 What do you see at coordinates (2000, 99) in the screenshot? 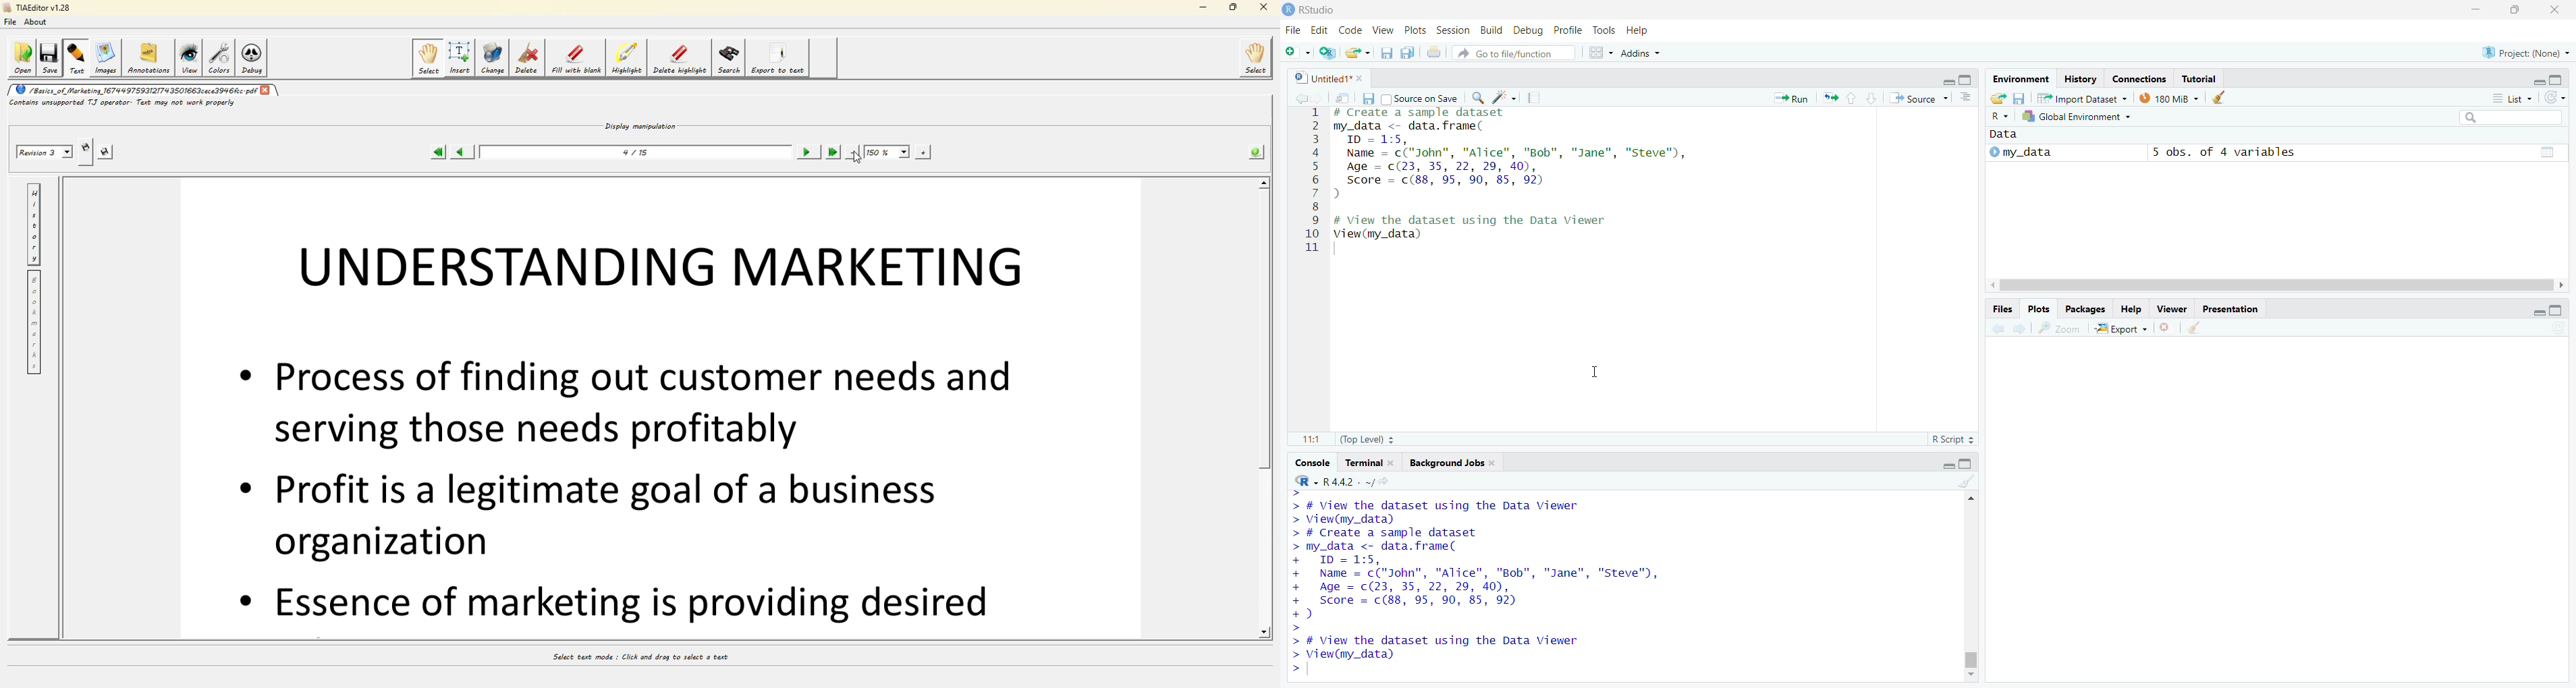
I see `Load workspace` at bounding box center [2000, 99].